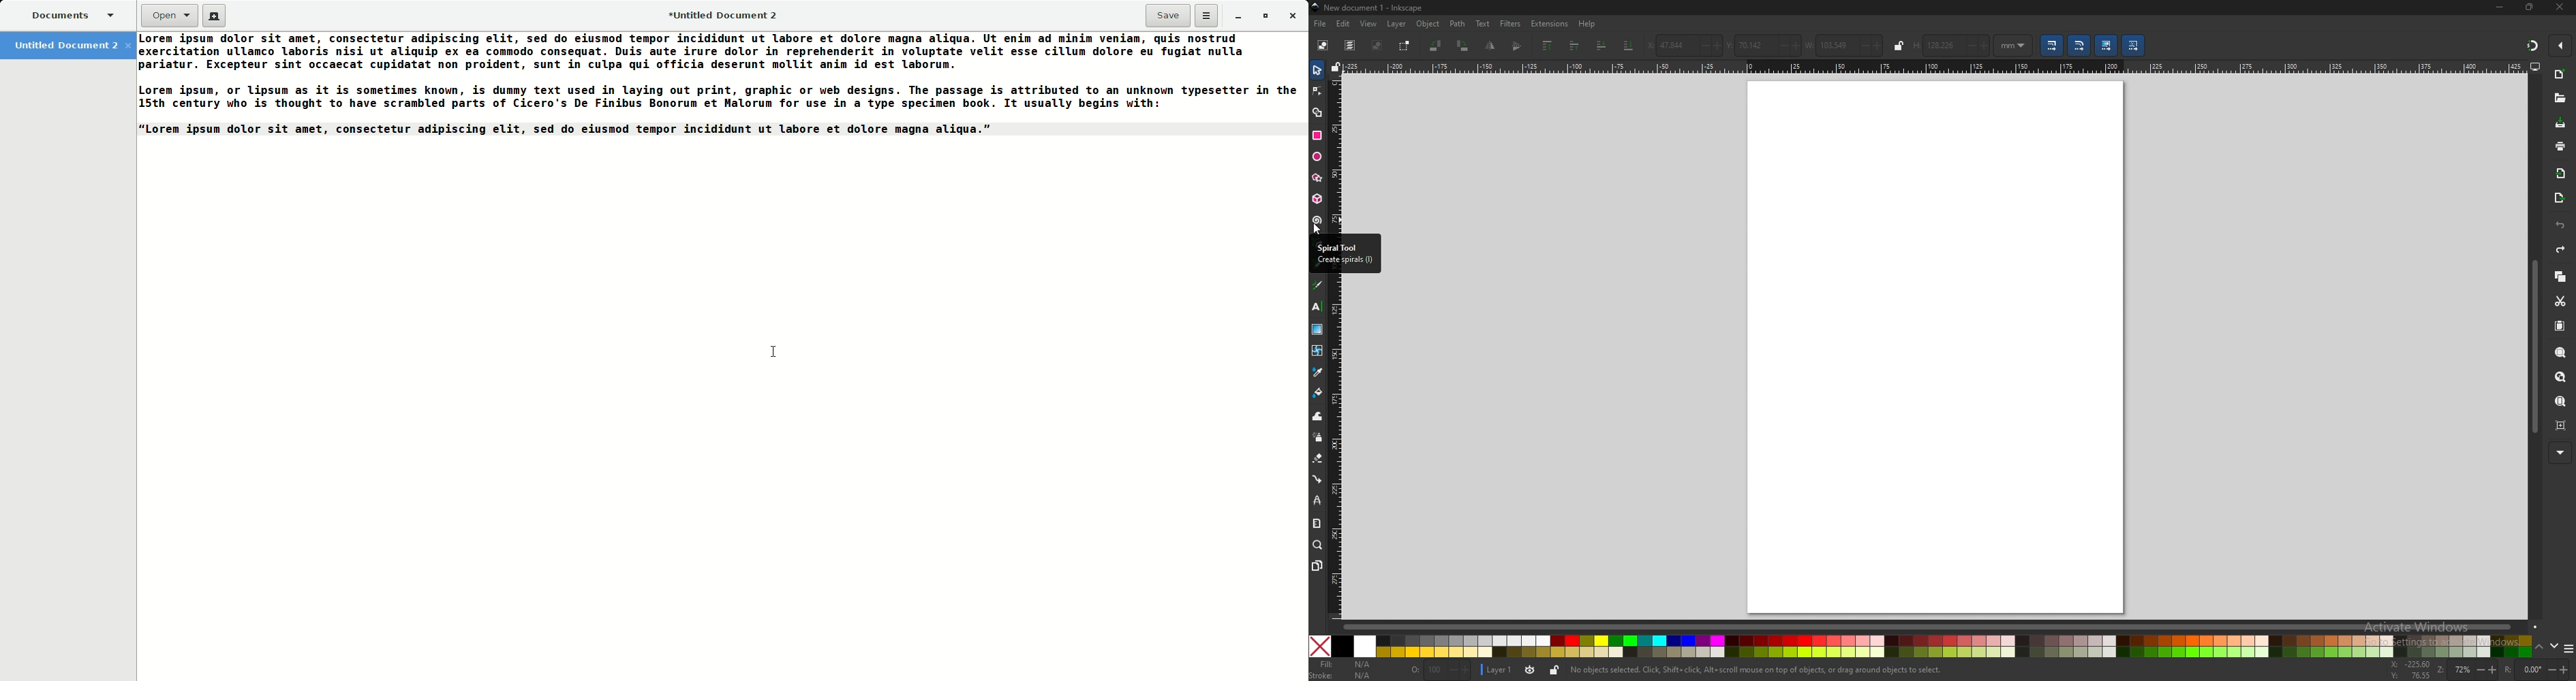  Describe the element at coordinates (2562, 249) in the screenshot. I see `redo` at that location.